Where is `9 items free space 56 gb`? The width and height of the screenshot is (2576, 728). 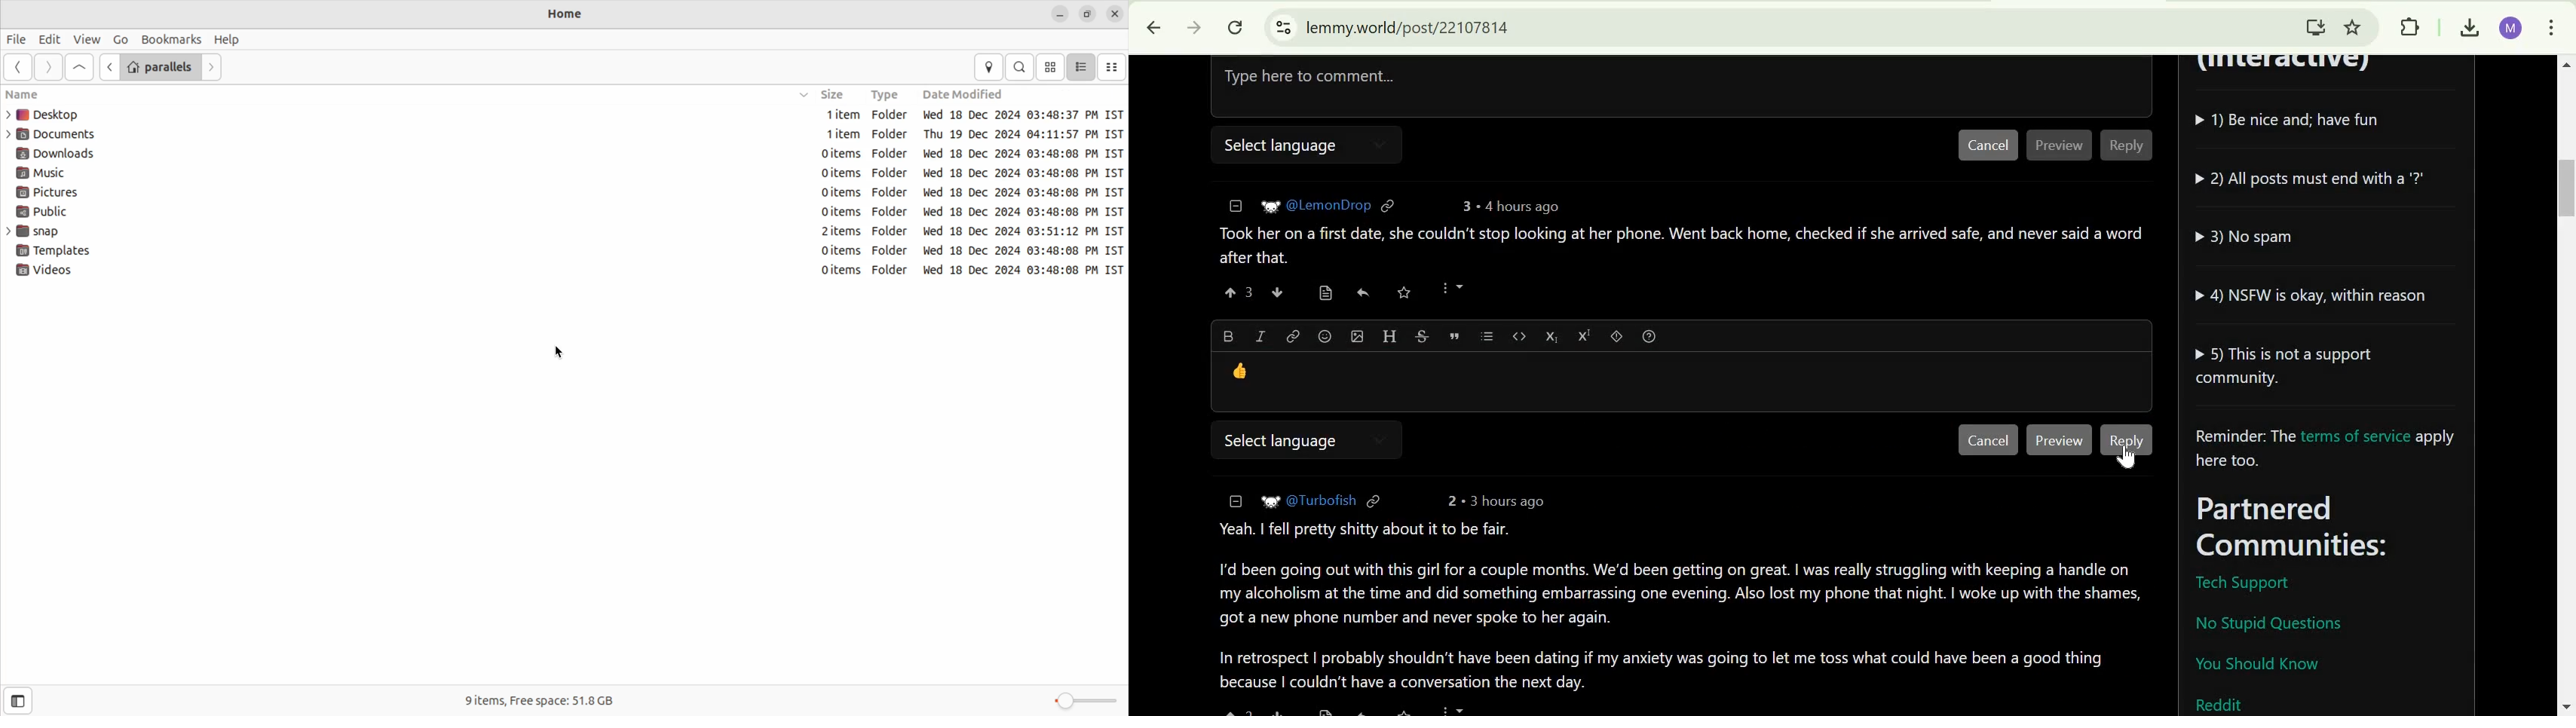 9 items free space 56 gb is located at coordinates (544, 701).